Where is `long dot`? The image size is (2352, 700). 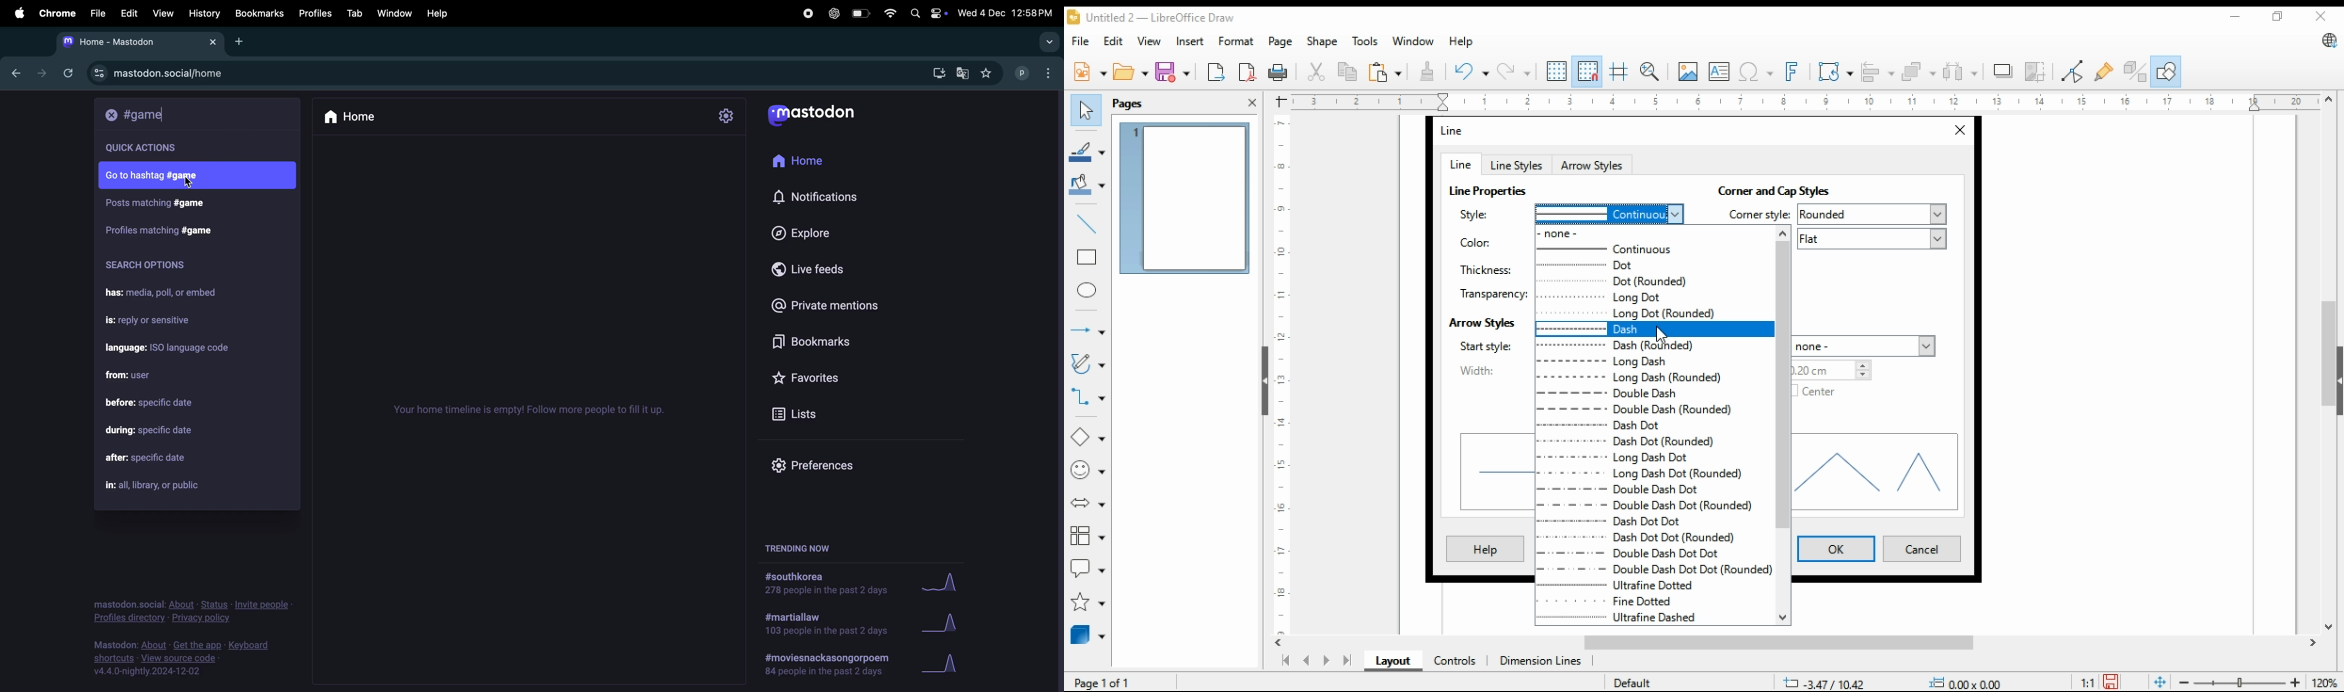
long dot is located at coordinates (1652, 297).